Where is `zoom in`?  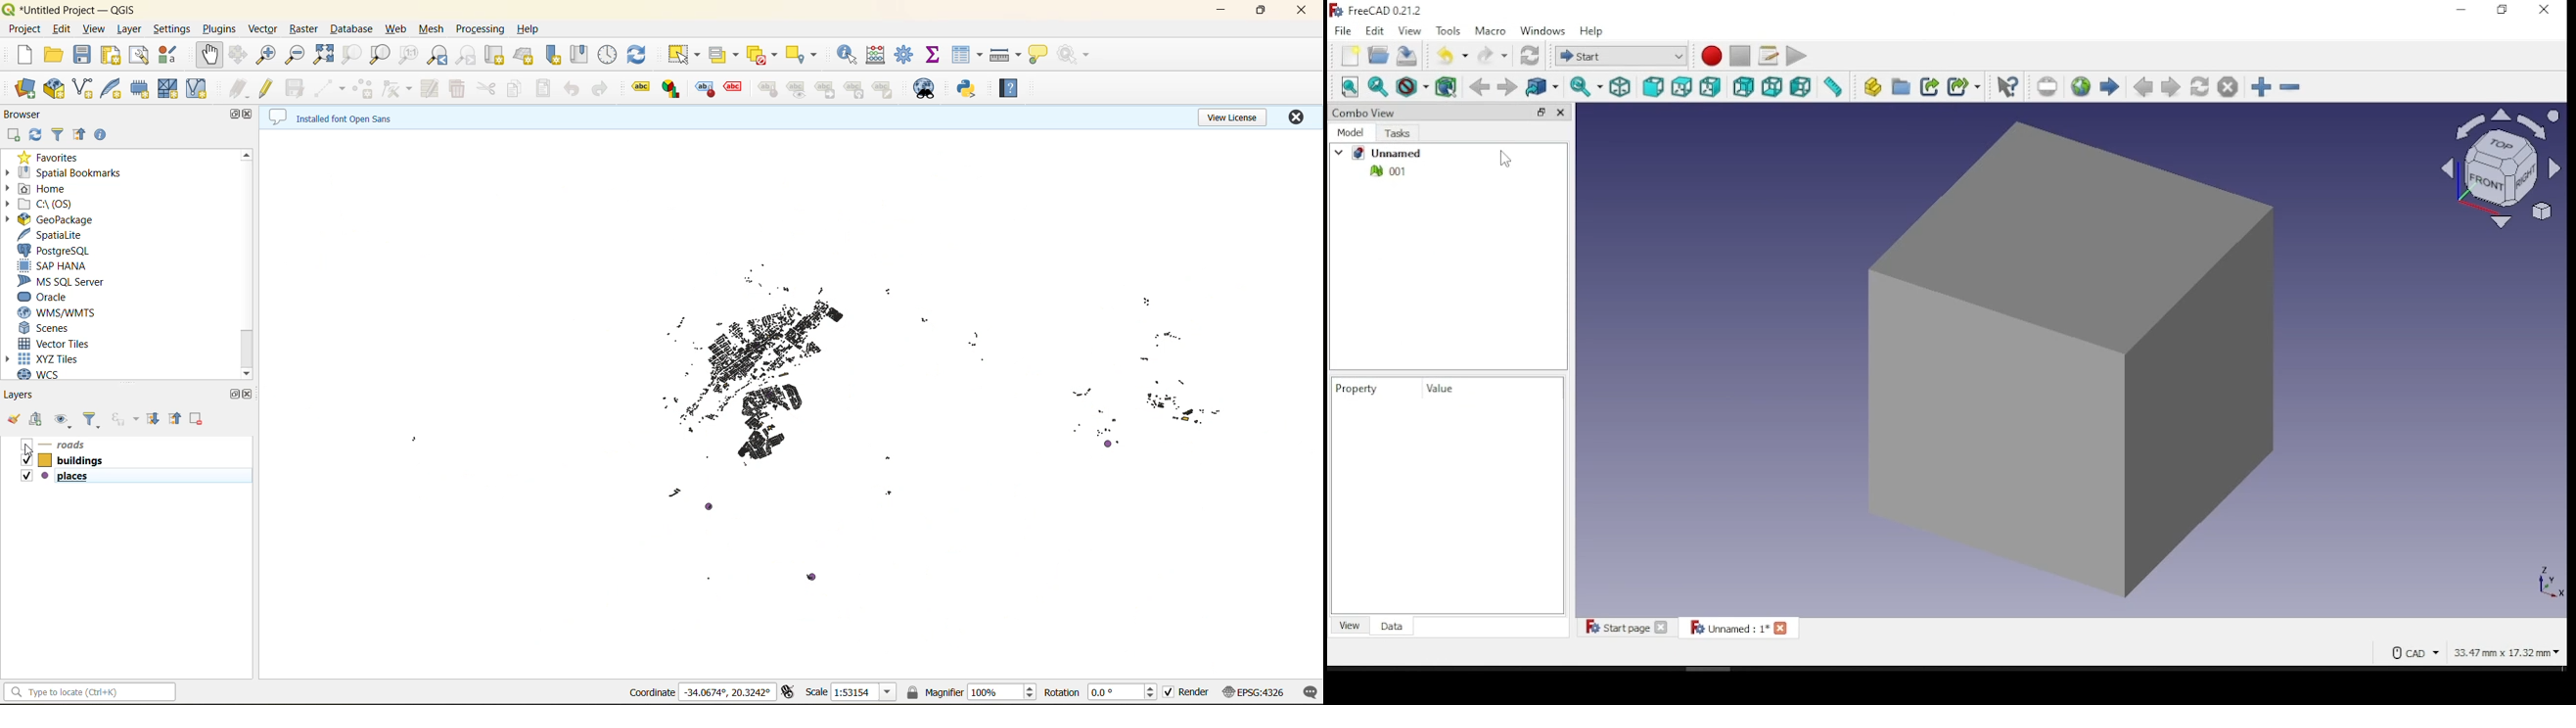
zoom in is located at coordinates (267, 57).